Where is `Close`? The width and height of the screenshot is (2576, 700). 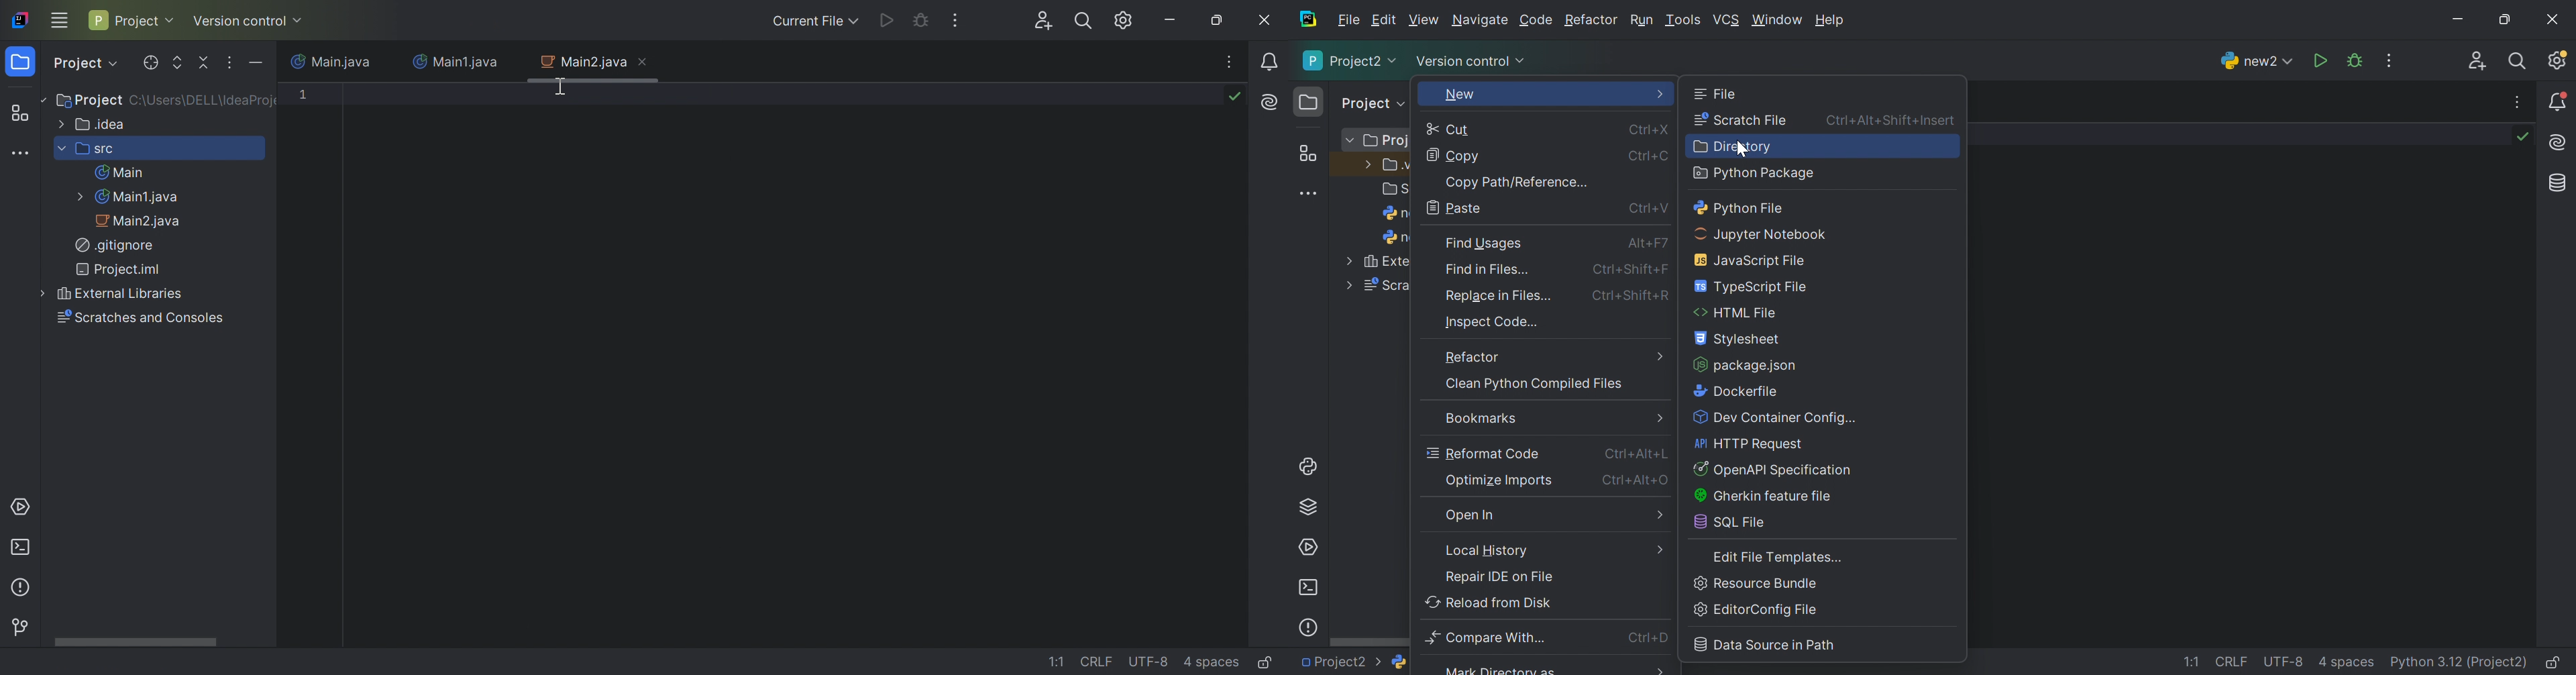 Close is located at coordinates (643, 62).